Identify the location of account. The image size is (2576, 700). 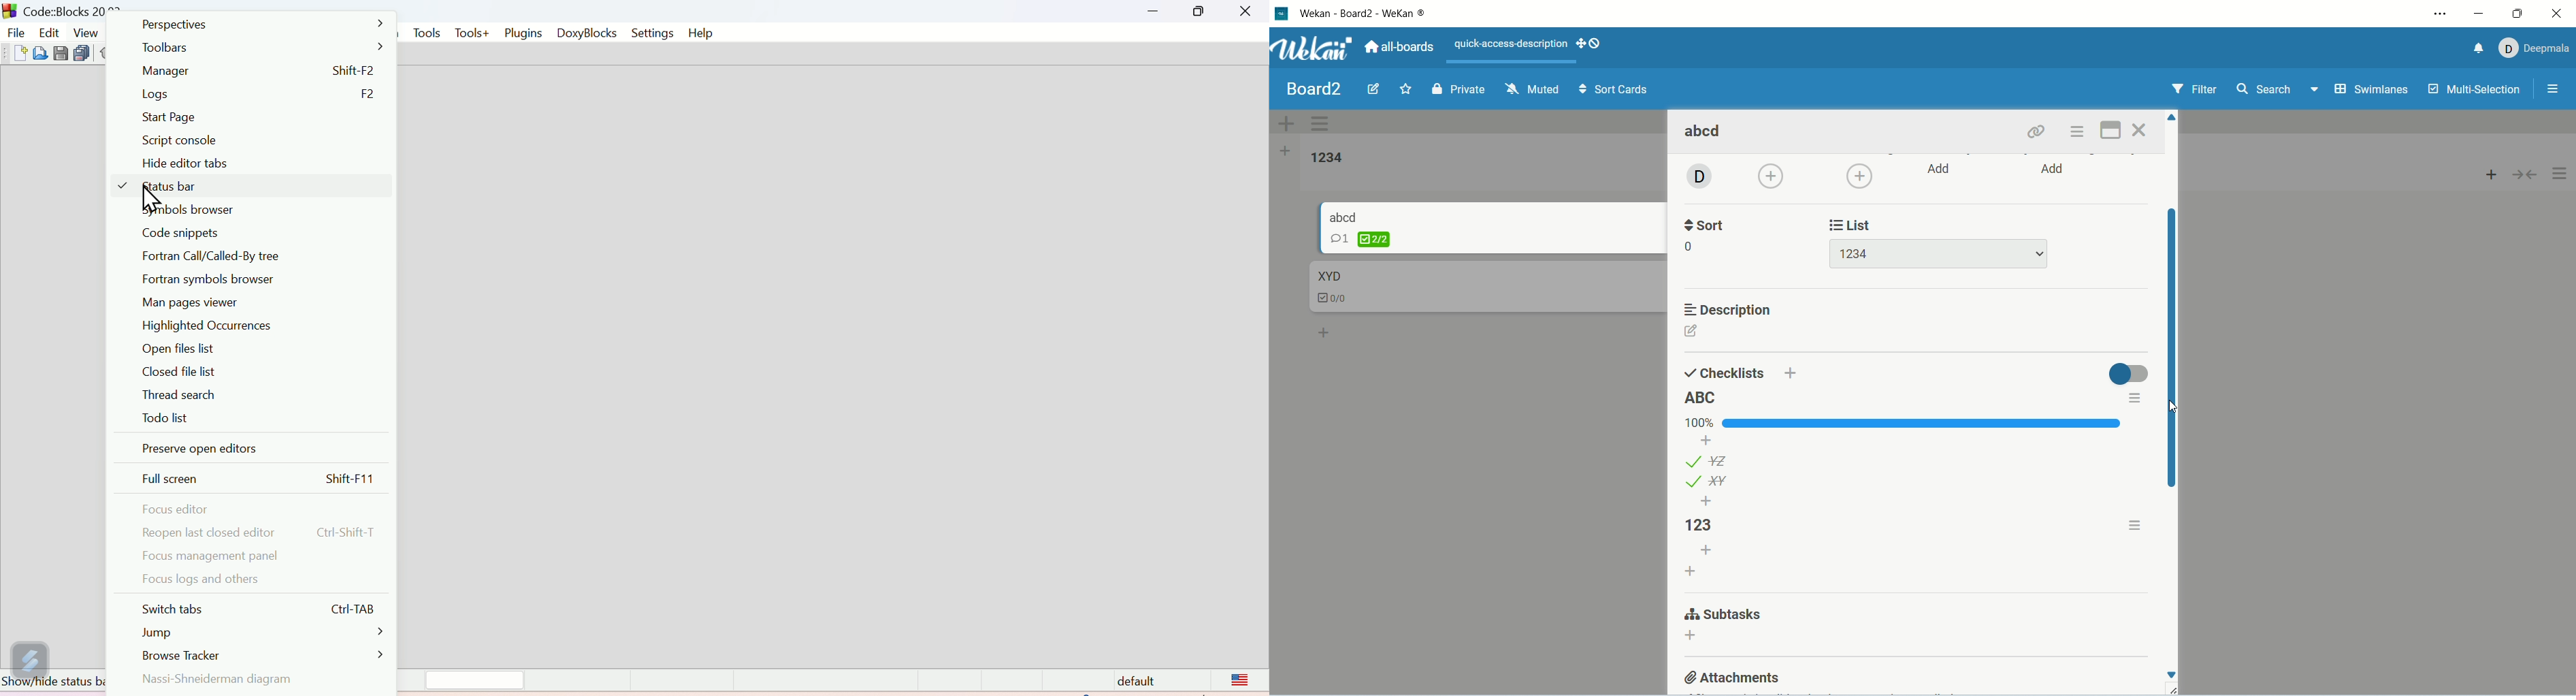
(2534, 48).